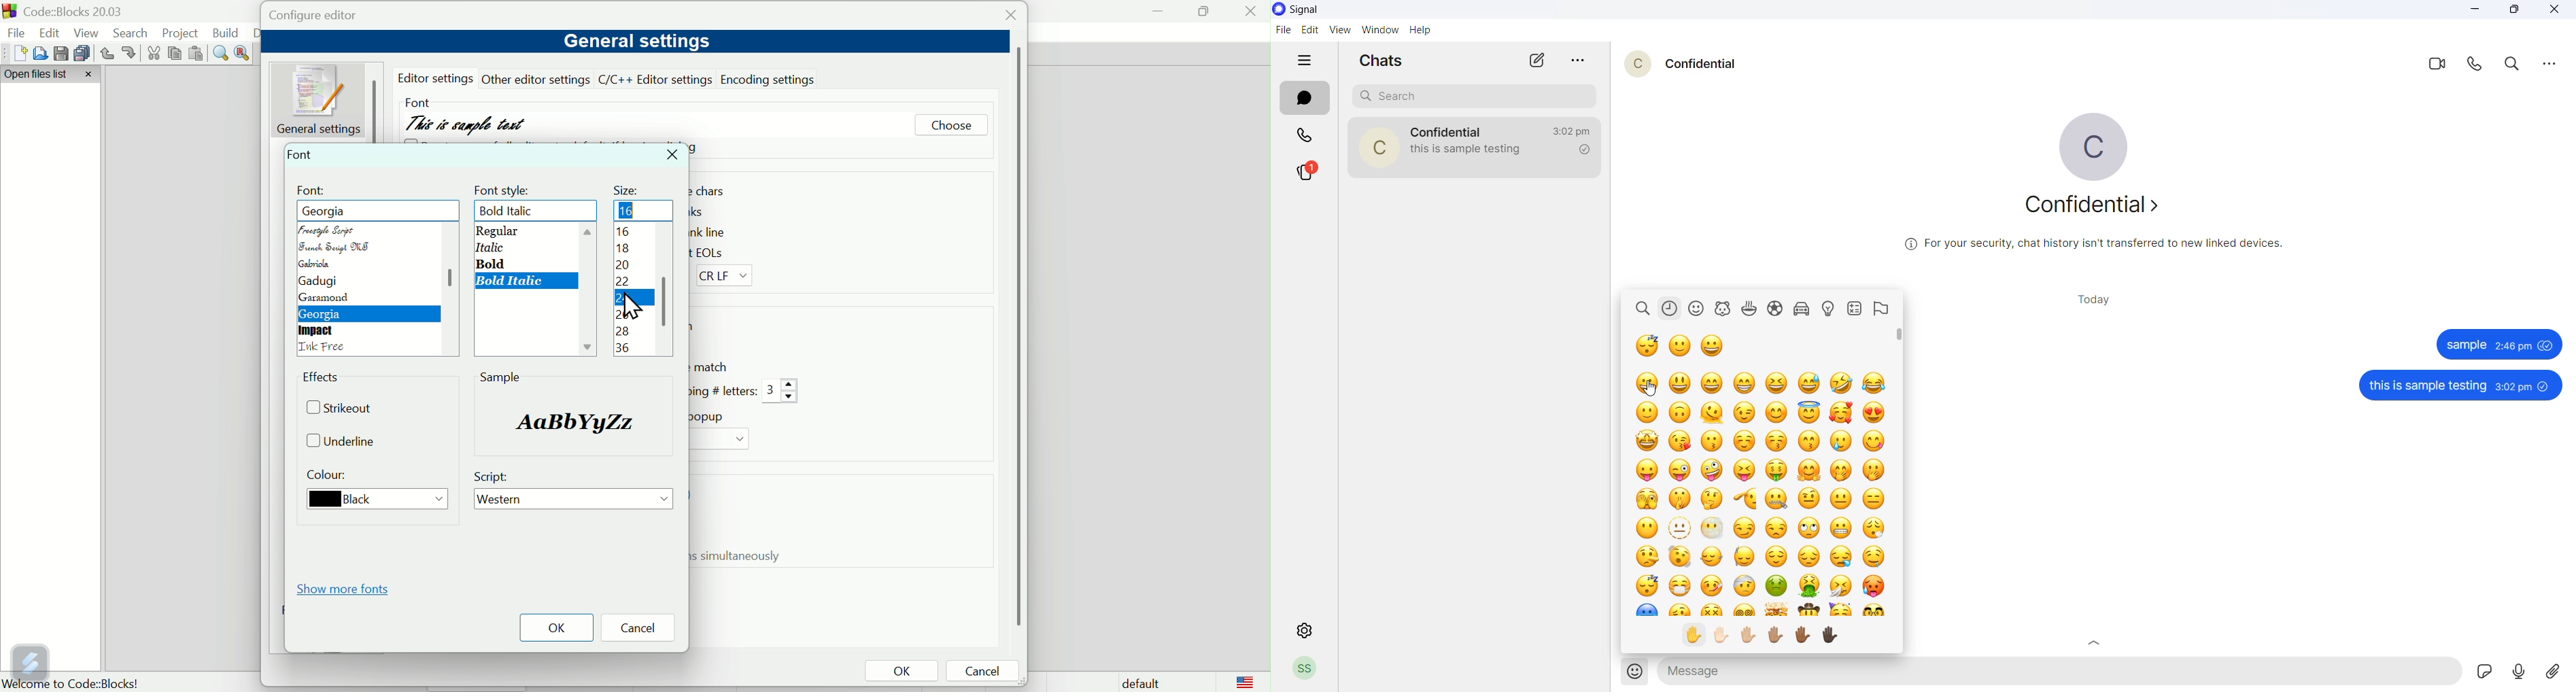  I want to click on cut, so click(155, 54).